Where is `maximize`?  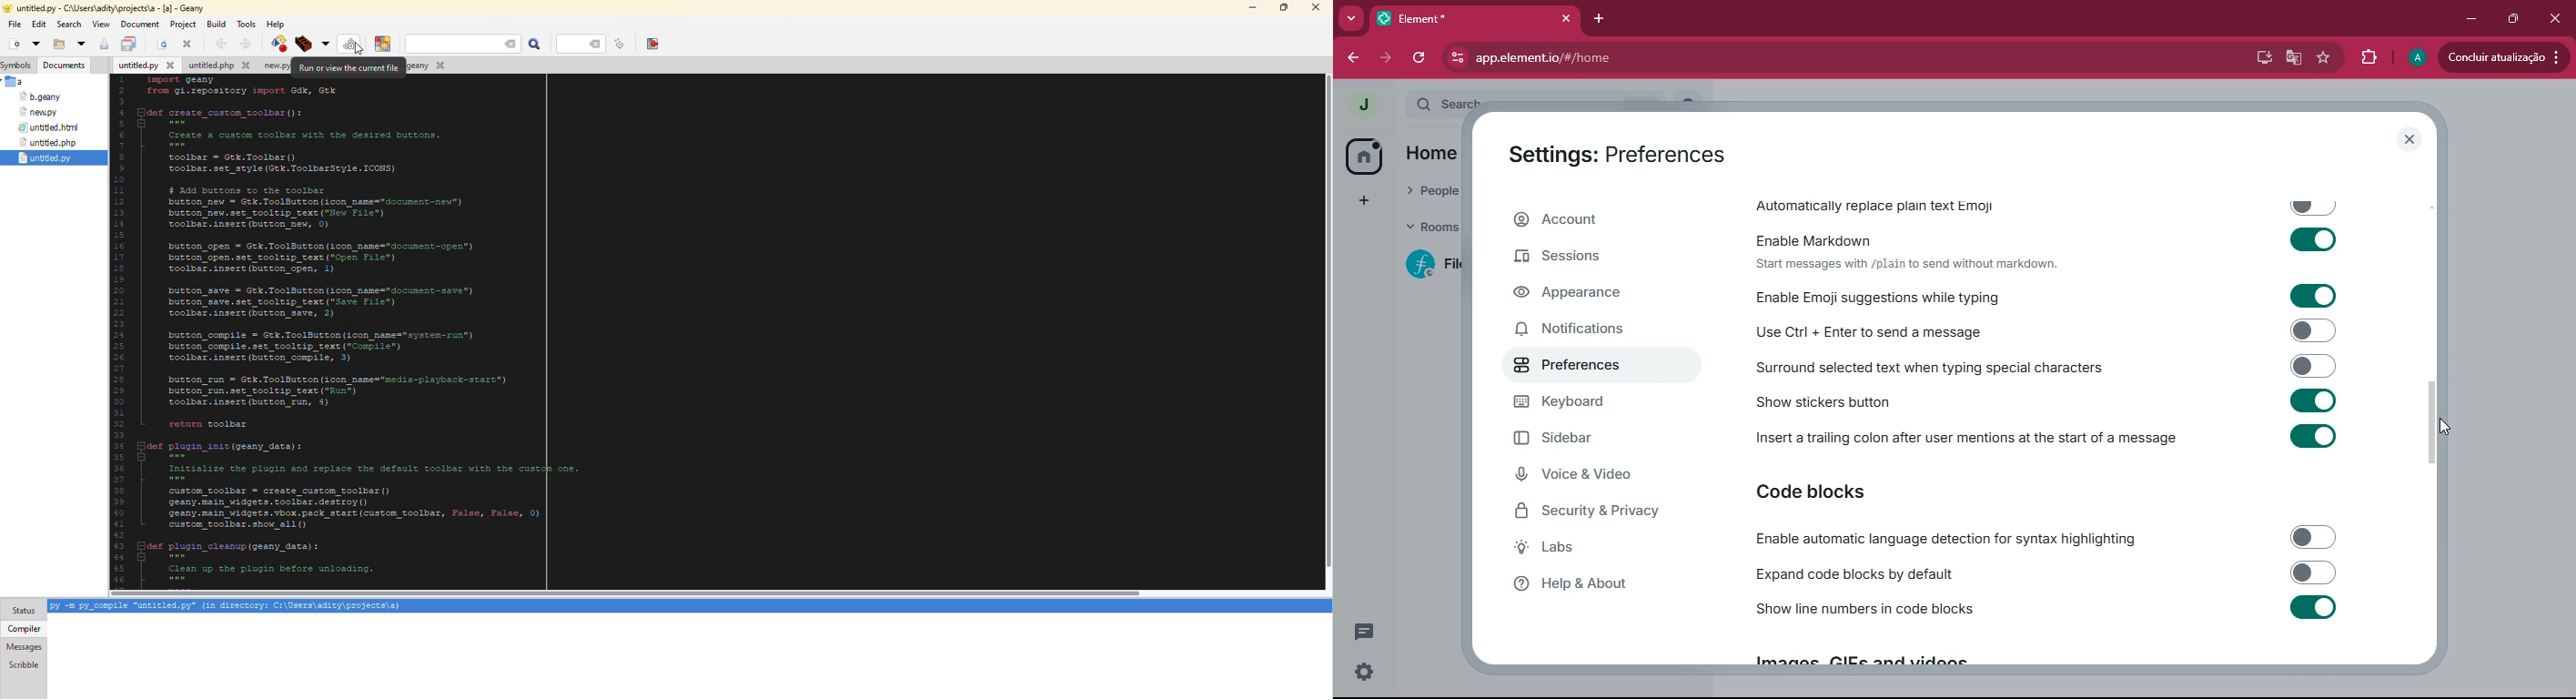 maximize is located at coordinates (2510, 20).